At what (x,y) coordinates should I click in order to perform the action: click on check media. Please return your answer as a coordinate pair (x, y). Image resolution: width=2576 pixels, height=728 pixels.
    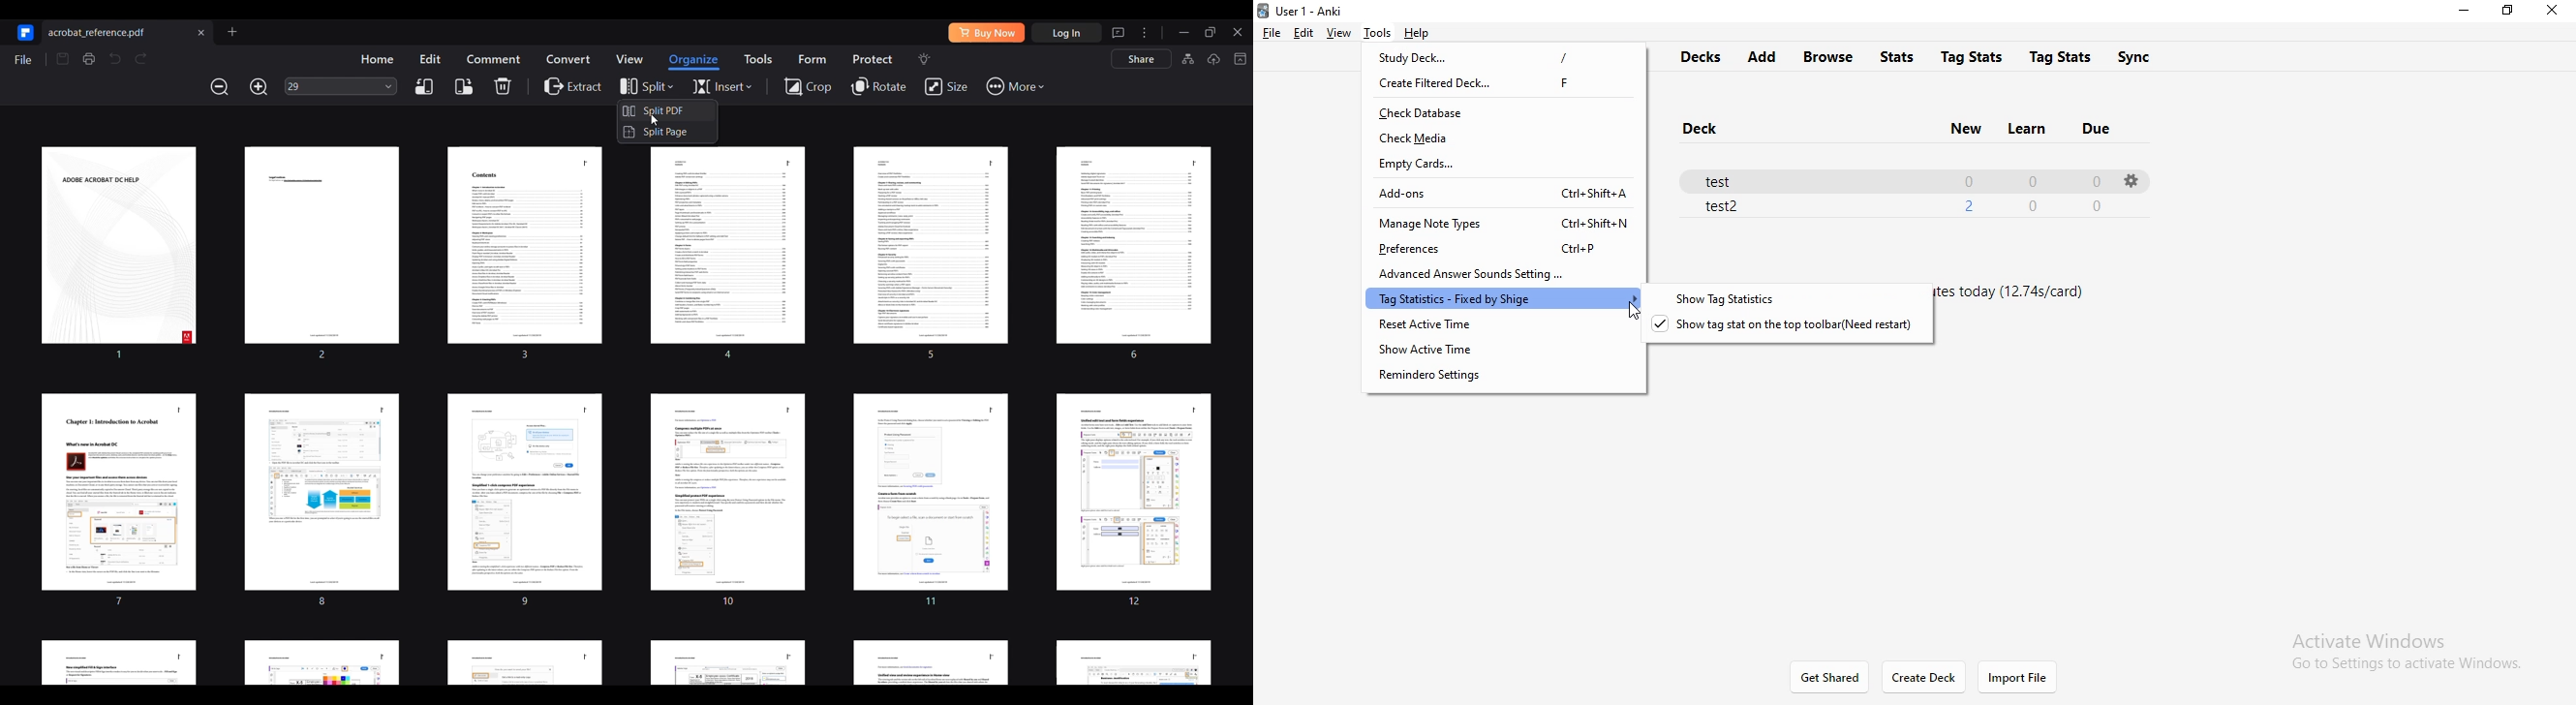
    Looking at the image, I should click on (1498, 138).